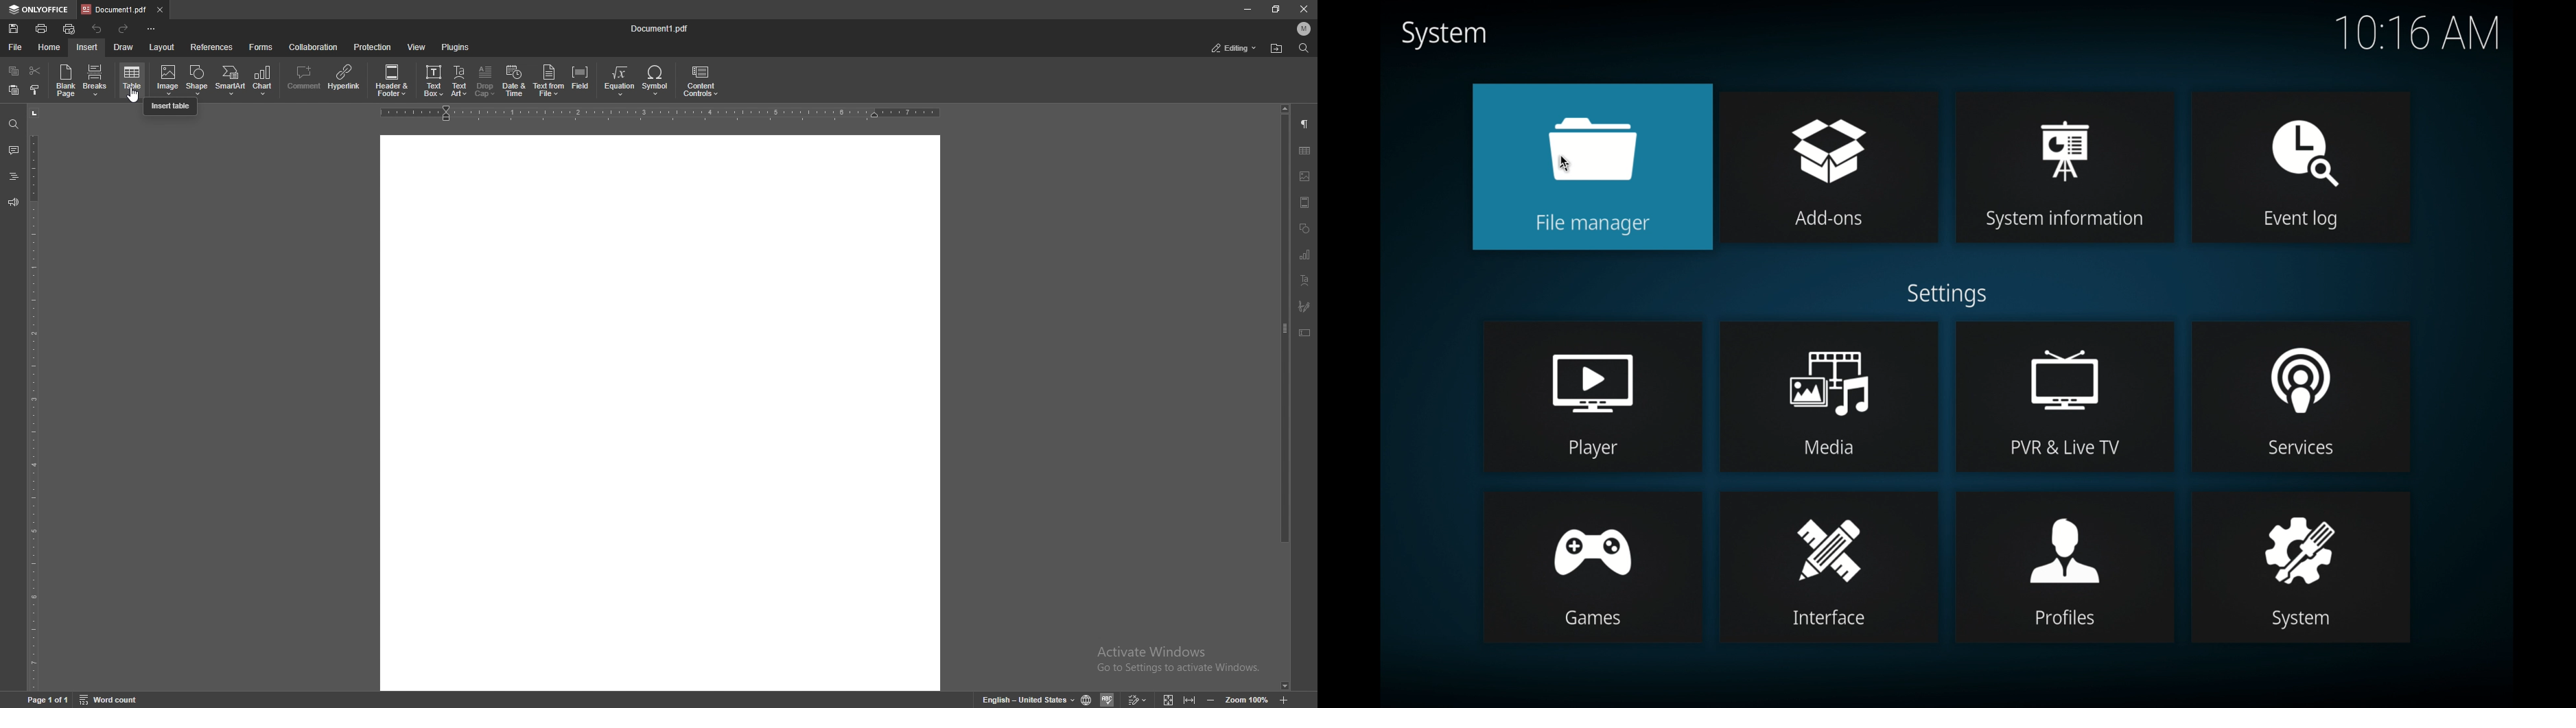  What do you see at coordinates (1306, 204) in the screenshot?
I see `header` at bounding box center [1306, 204].